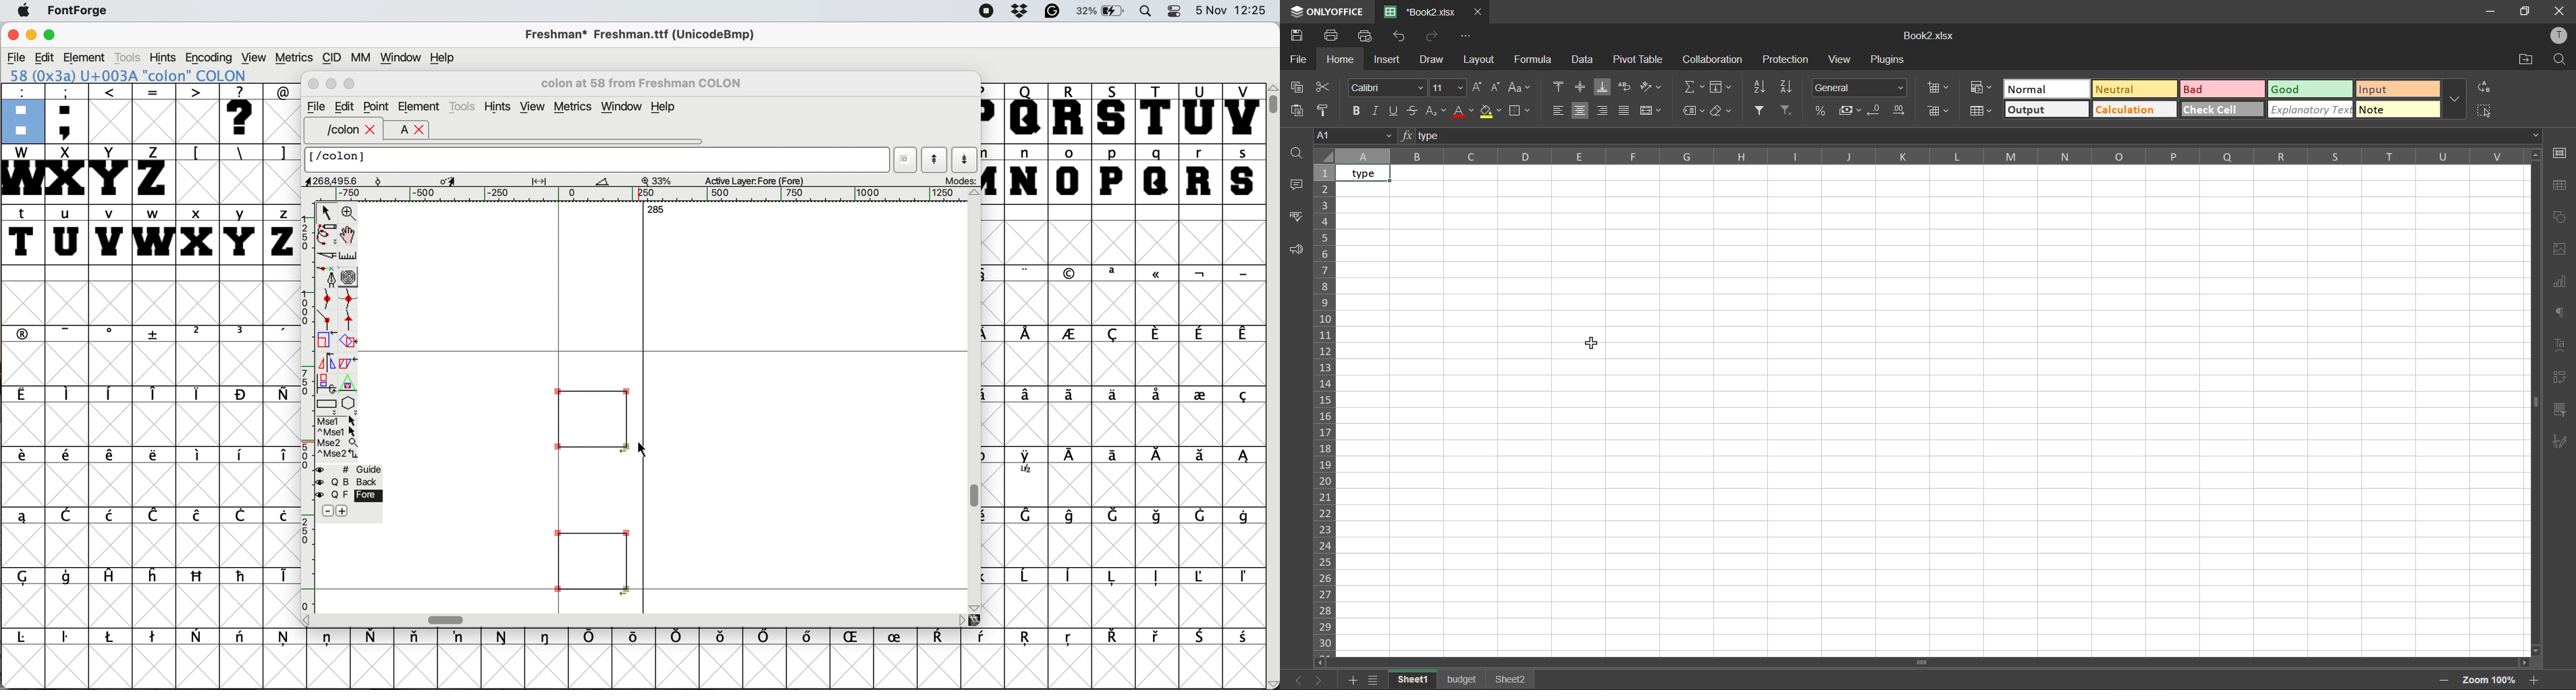  I want to click on formula bar, so click(1975, 134).